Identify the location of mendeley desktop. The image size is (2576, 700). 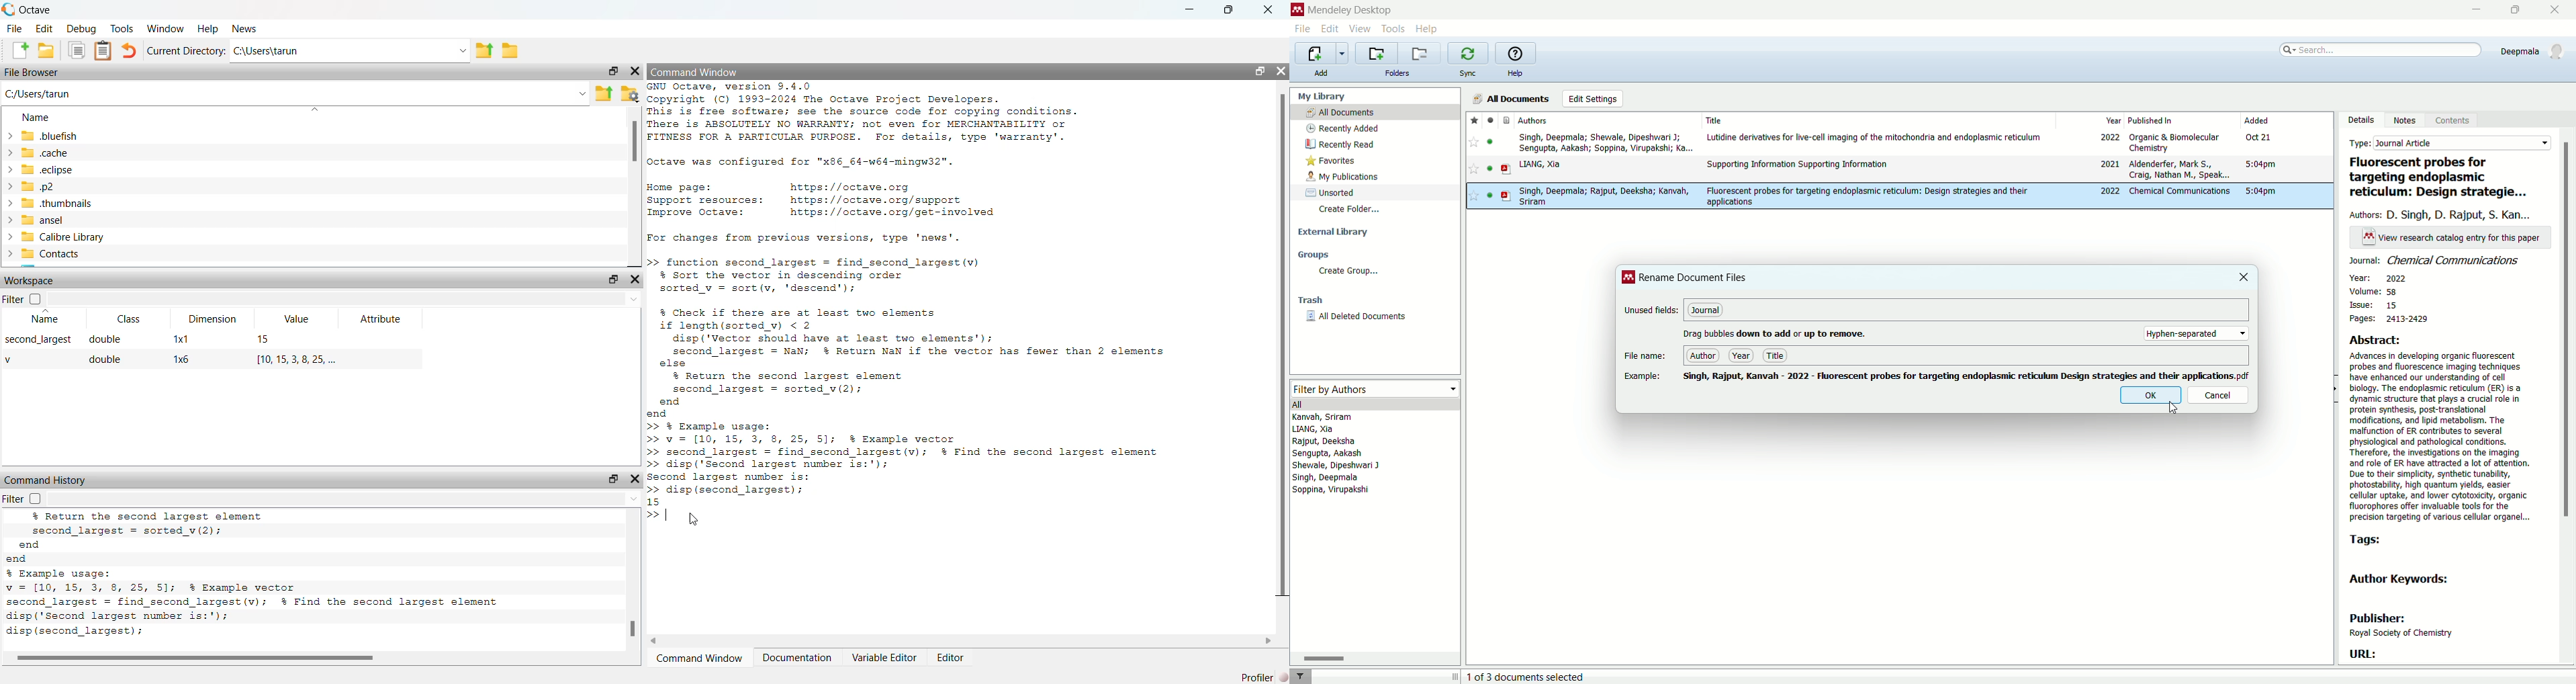
(1350, 9).